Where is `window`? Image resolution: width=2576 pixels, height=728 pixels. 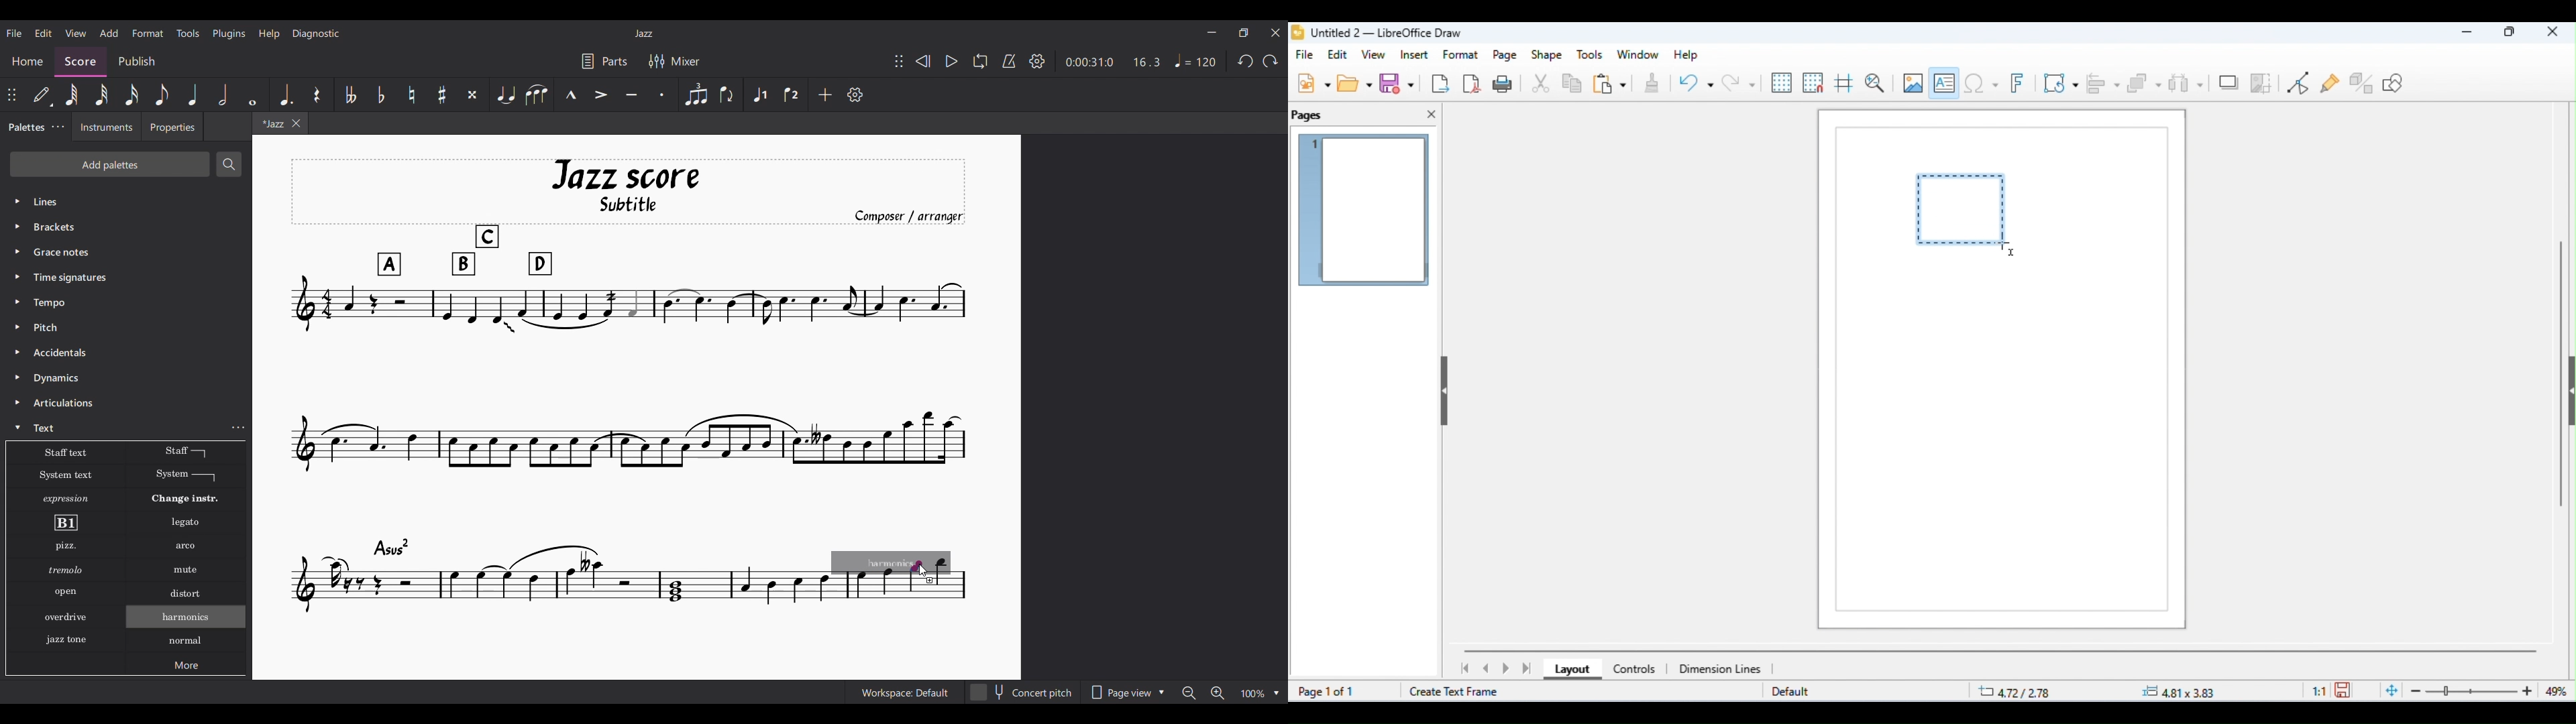 window is located at coordinates (1638, 55).